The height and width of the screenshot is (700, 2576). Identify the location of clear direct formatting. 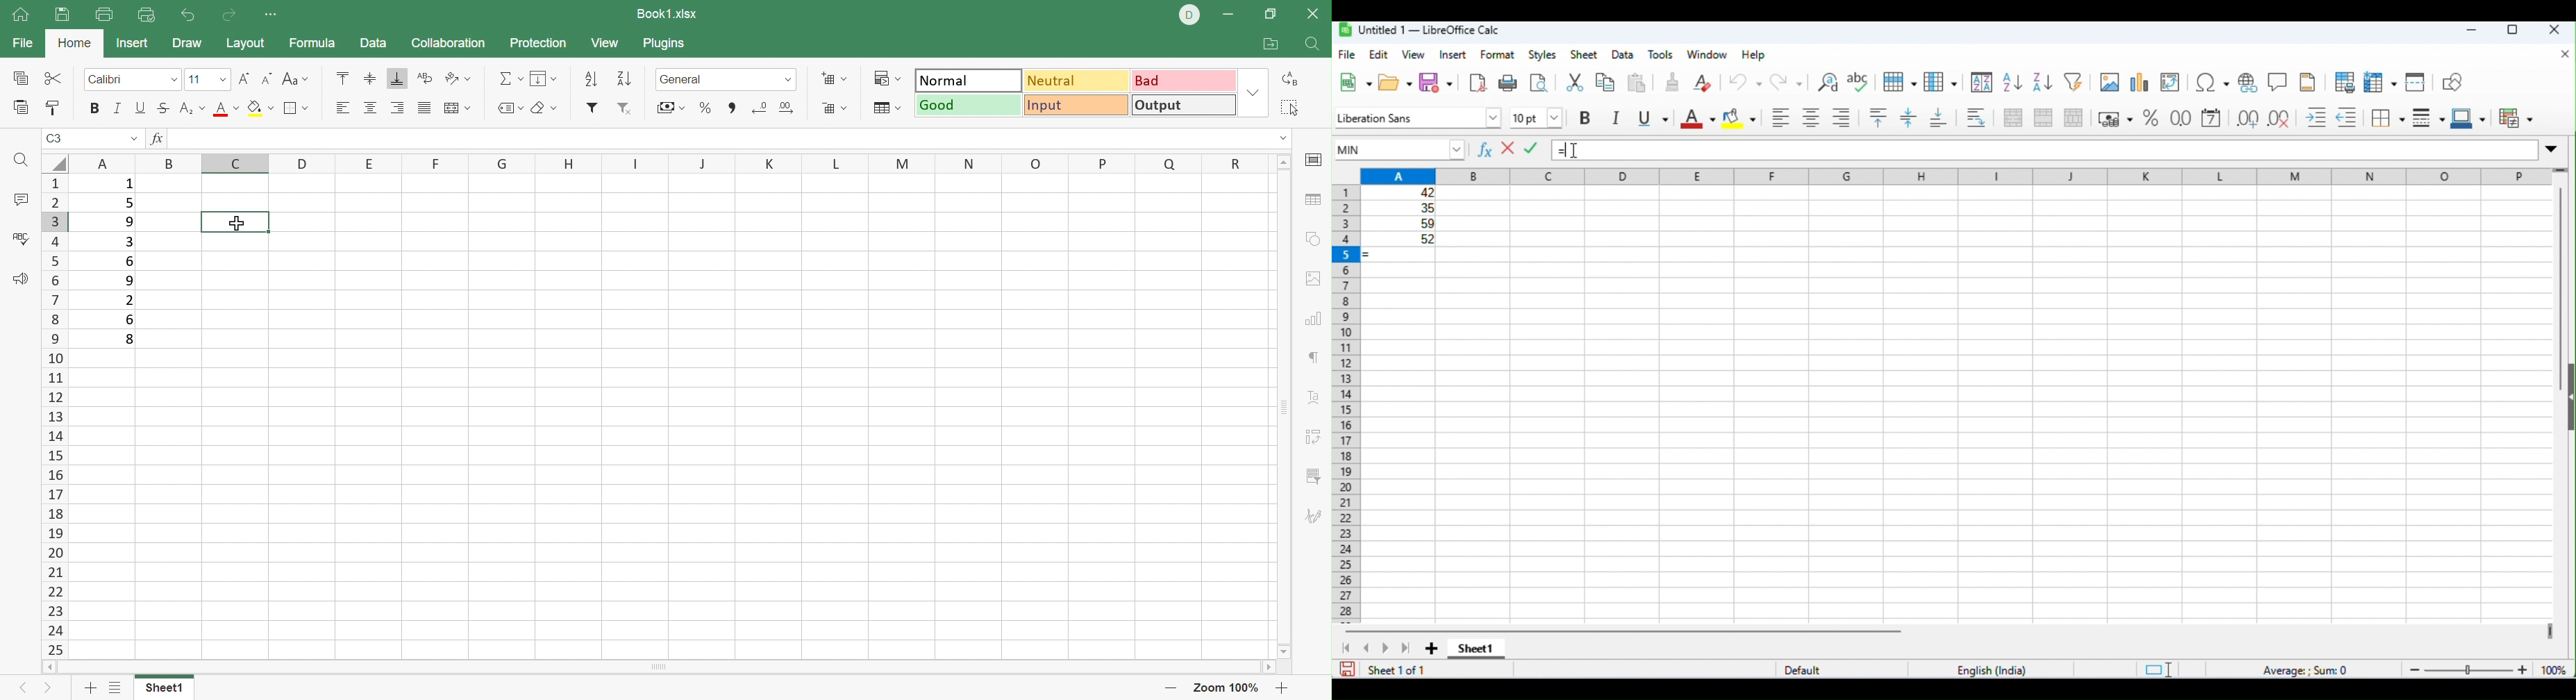
(1702, 83).